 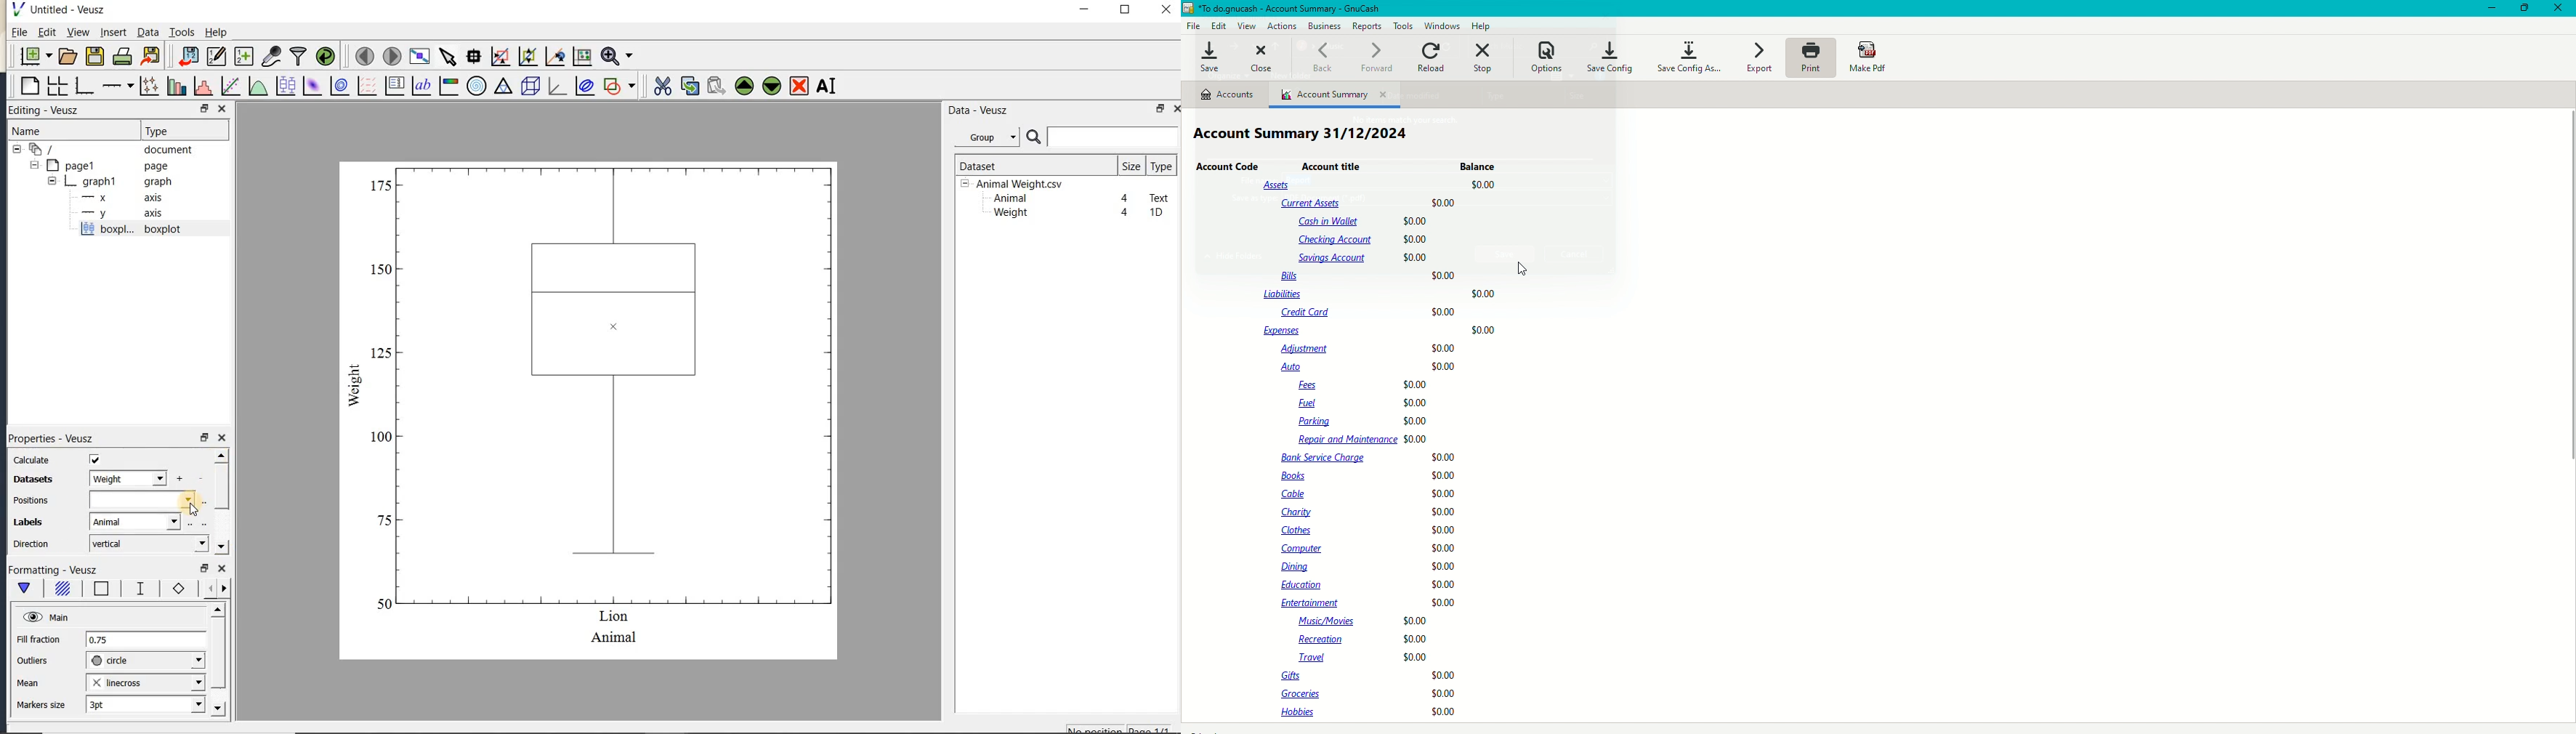 I want to click on scrollbar, so click(x=217, y=660).